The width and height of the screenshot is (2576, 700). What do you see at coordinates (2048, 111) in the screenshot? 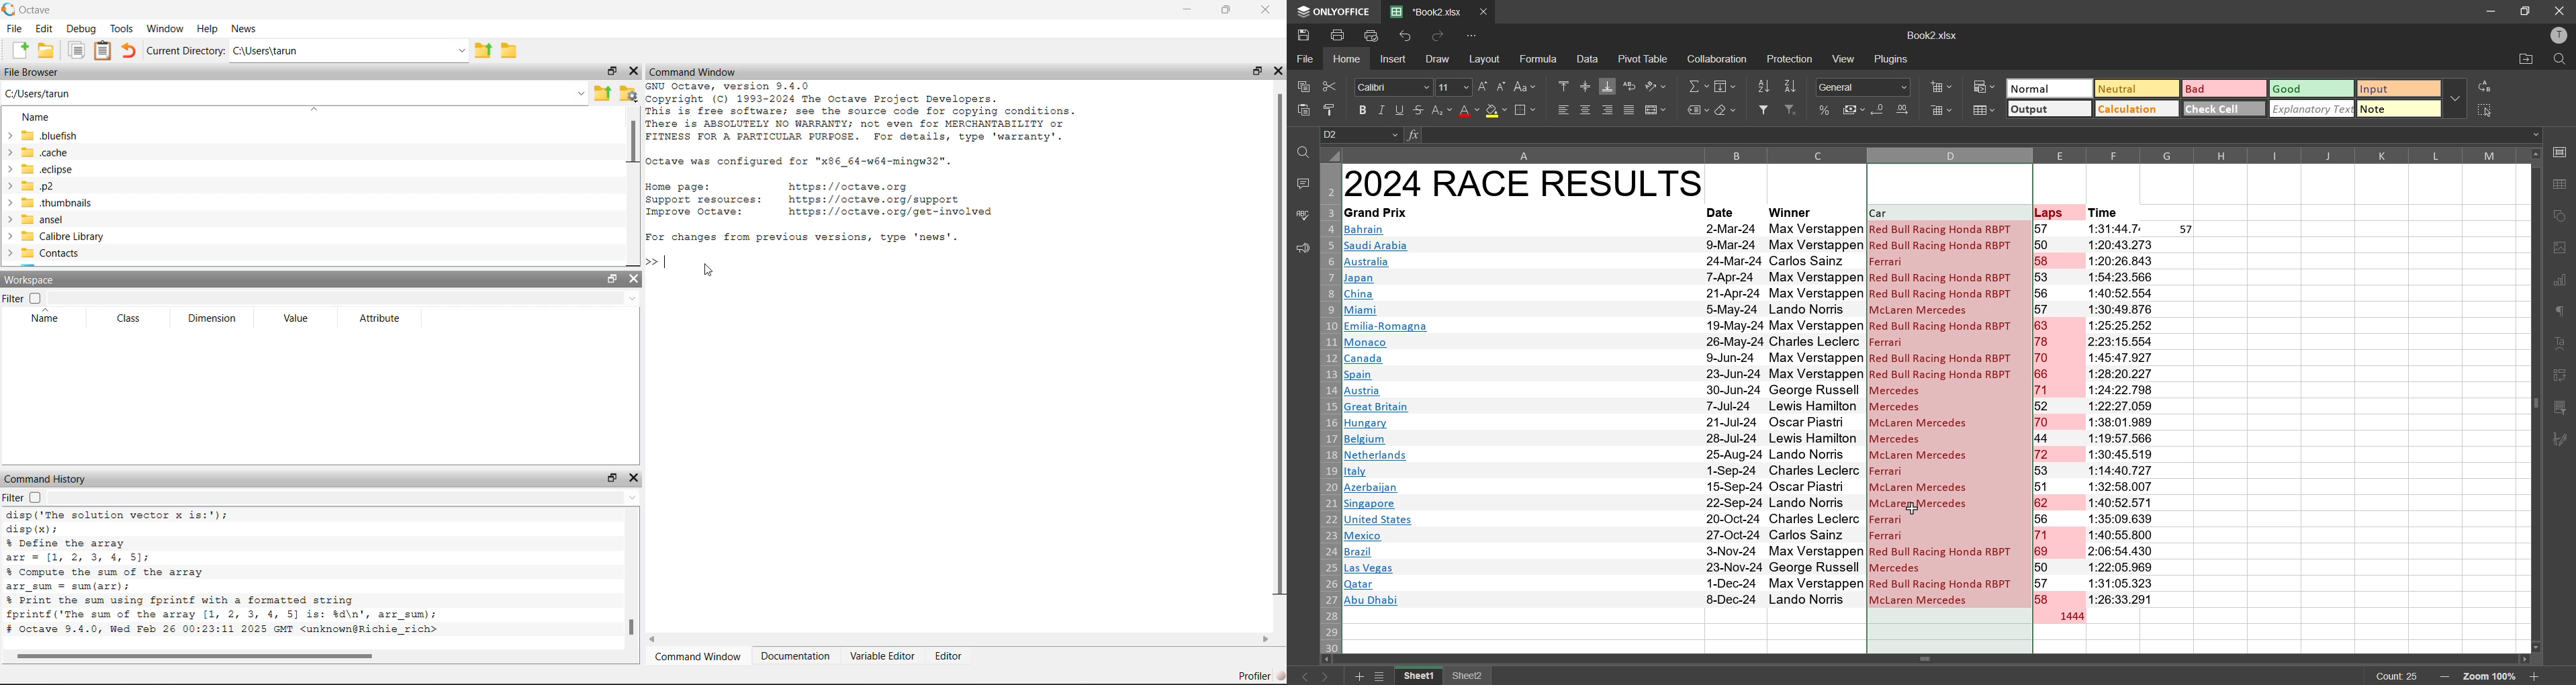
I see `output` at bounding box center [2048, 111].